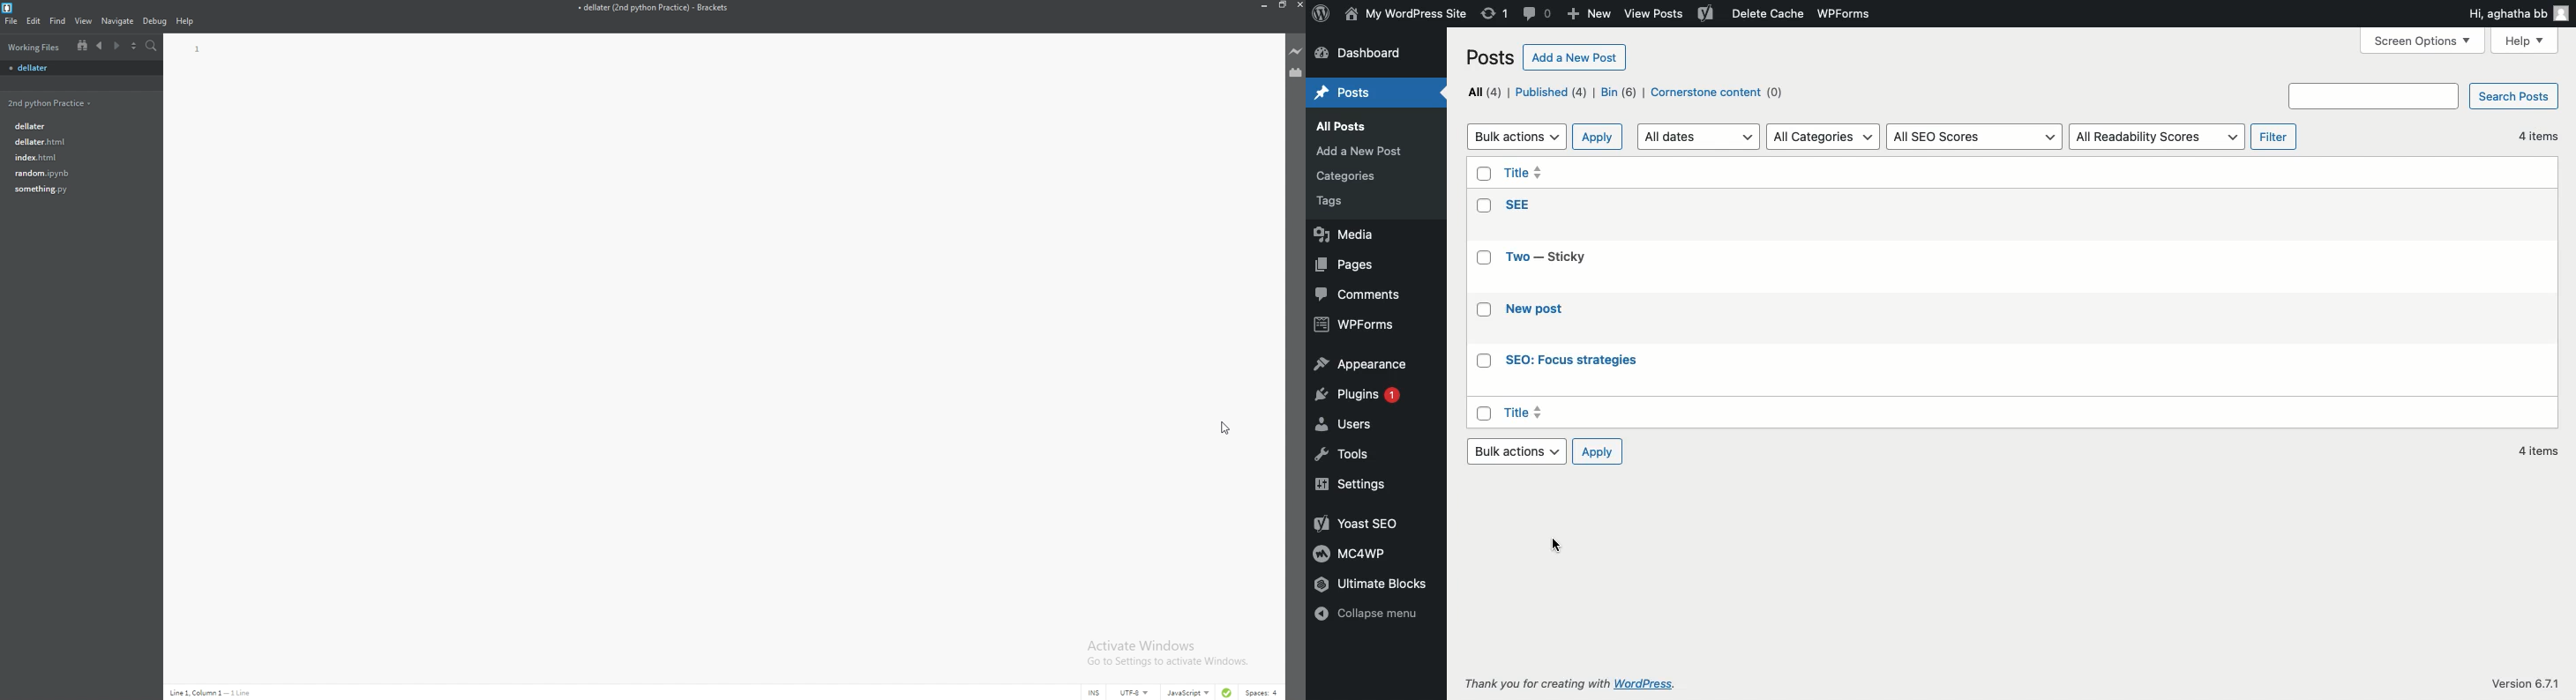 The image size is (2576, 700). I want to click on search post input field, so click(2374, 95).